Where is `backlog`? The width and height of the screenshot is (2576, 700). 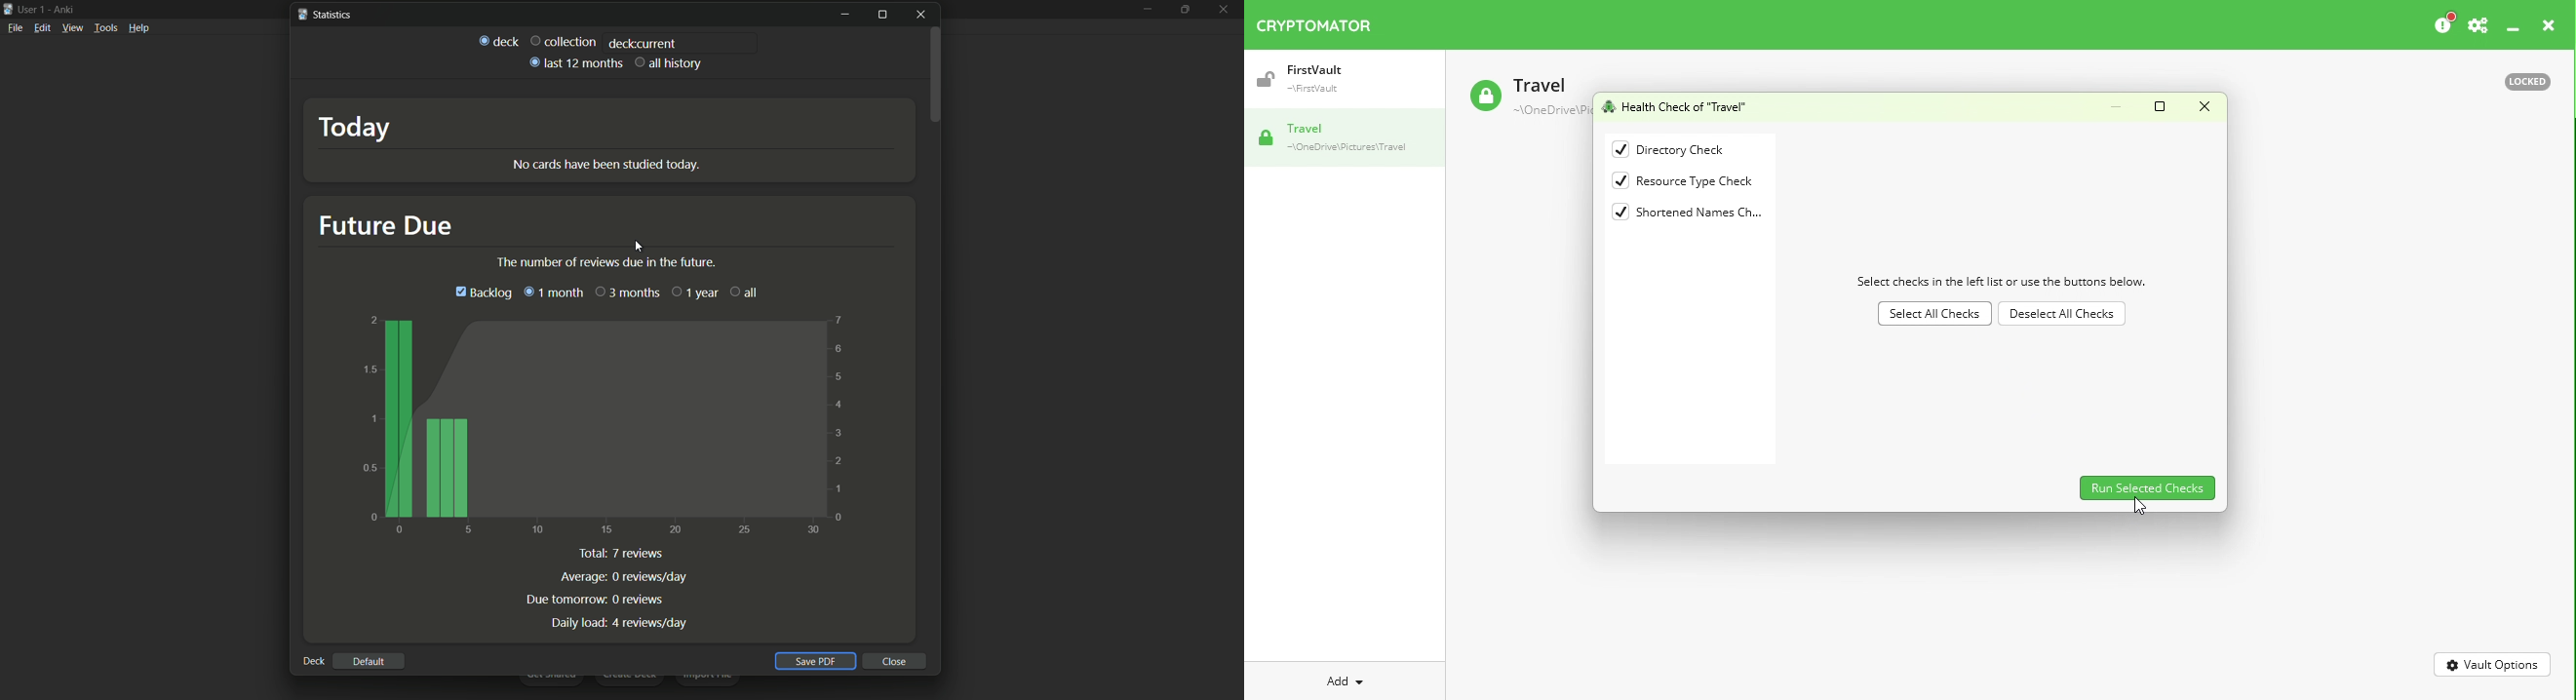 backlog is located at coordinates (482, 292).